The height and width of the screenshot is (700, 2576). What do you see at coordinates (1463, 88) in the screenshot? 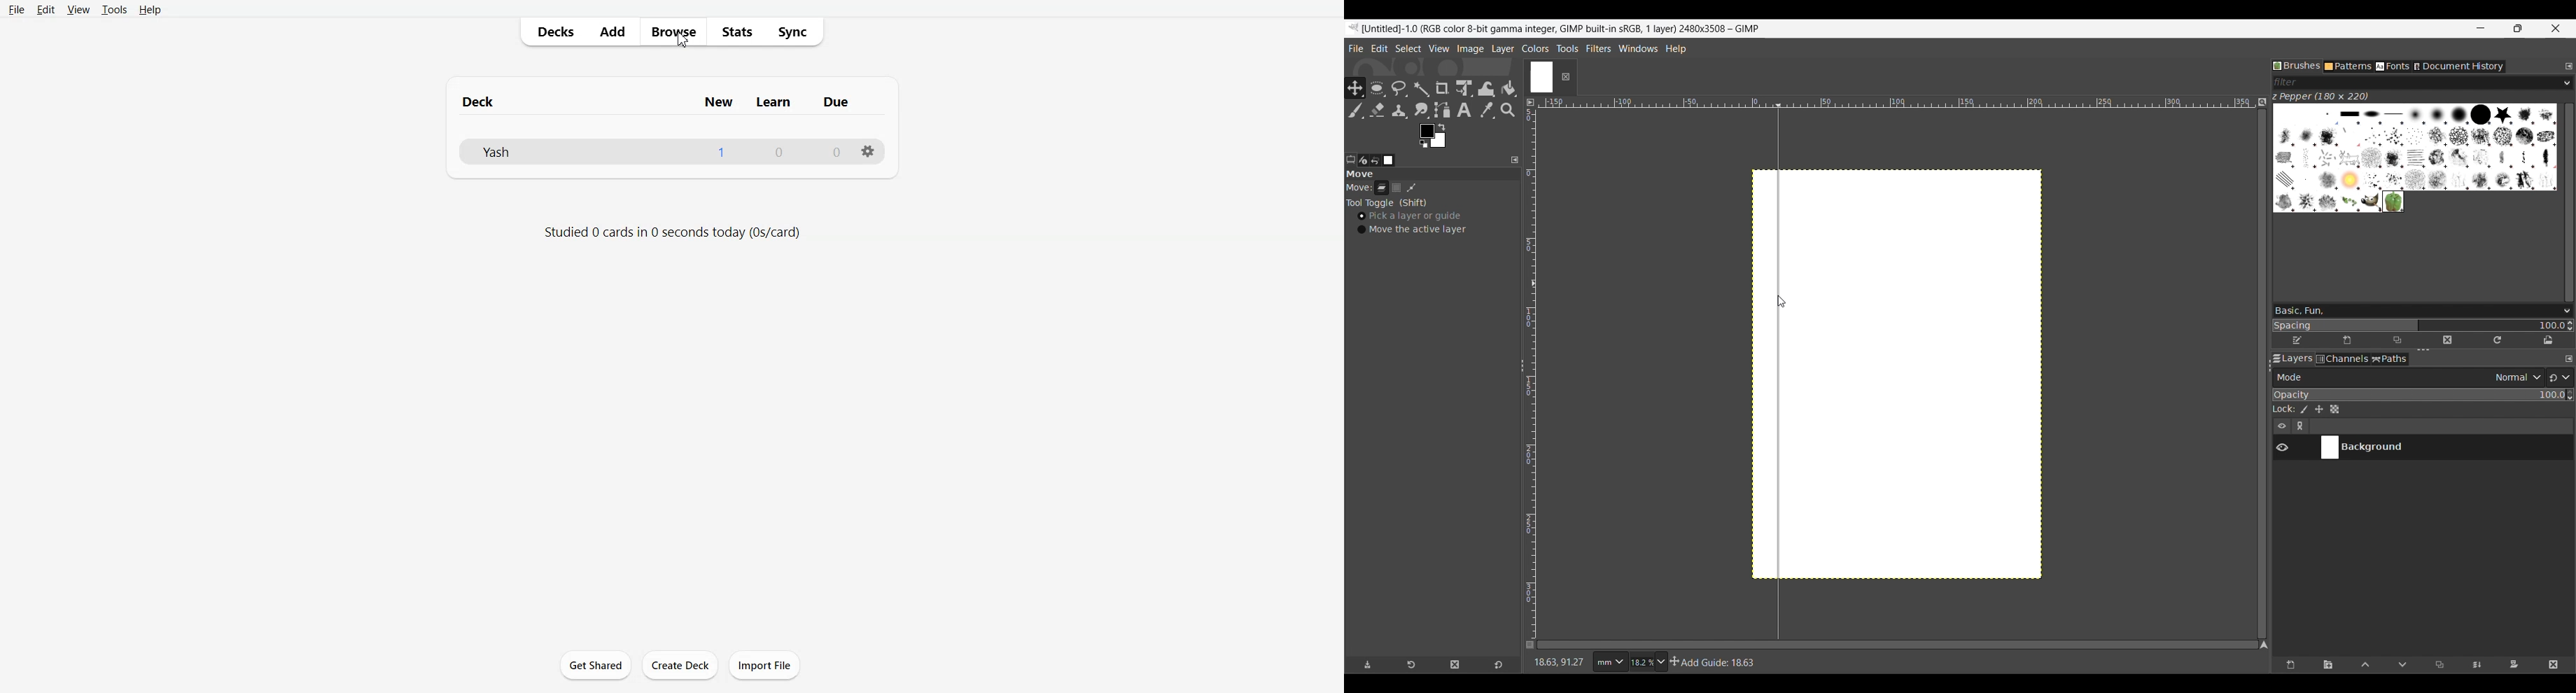
I see `Unified transform tool` at bounding box center [1463, 88].